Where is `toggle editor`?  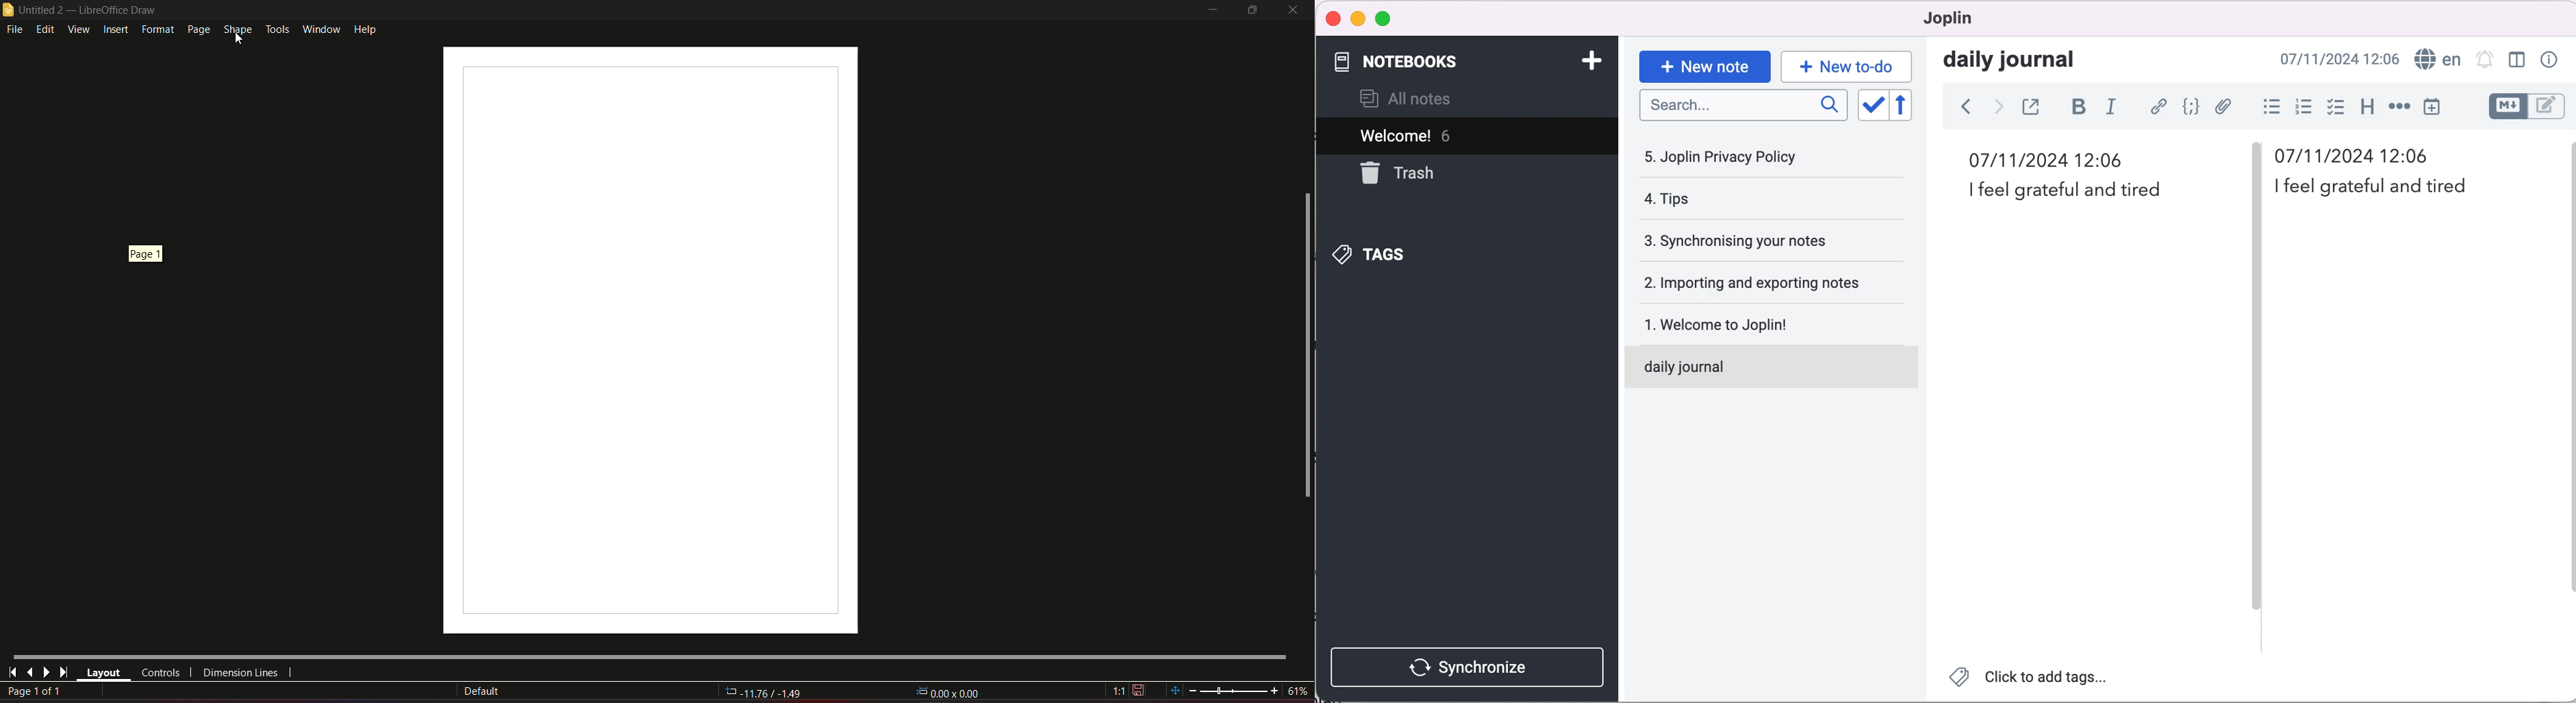 toggle editor is located at coordinates (2528, 106).